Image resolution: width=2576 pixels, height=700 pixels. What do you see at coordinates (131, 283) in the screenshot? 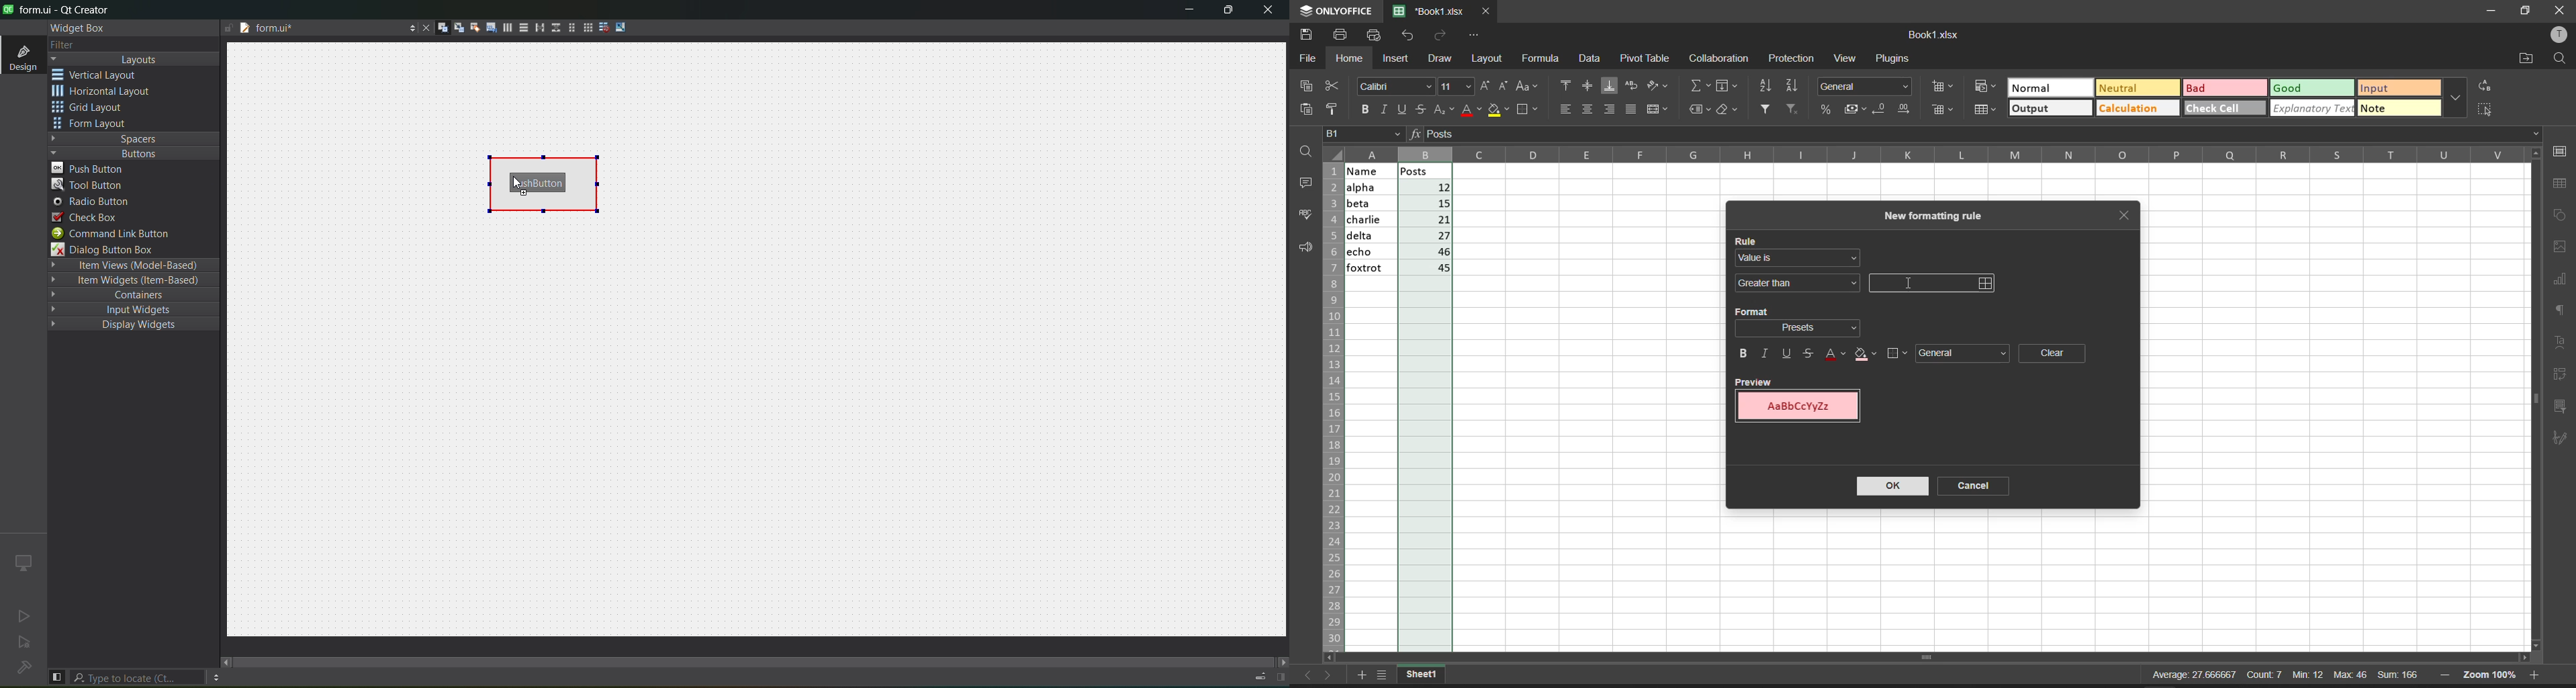
I see `item widgets` at bounding box center [131, 283].